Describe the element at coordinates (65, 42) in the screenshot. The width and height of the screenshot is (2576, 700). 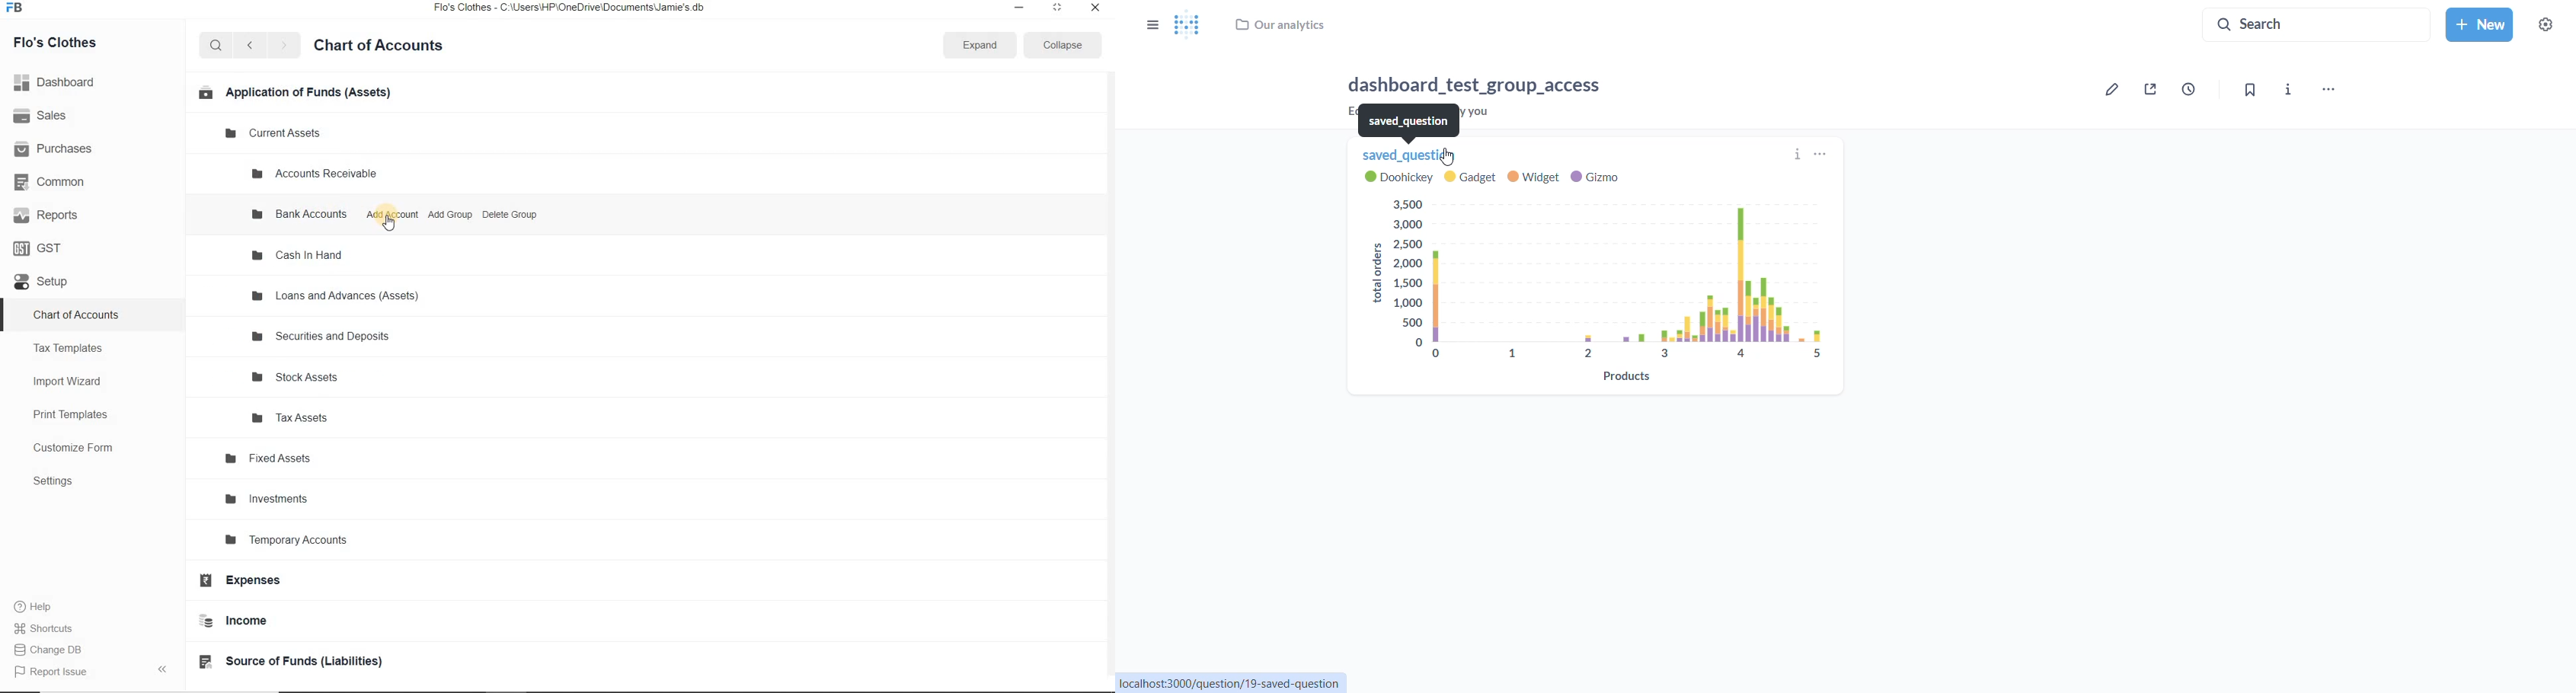
I see `Flo's Clothes` at that location.